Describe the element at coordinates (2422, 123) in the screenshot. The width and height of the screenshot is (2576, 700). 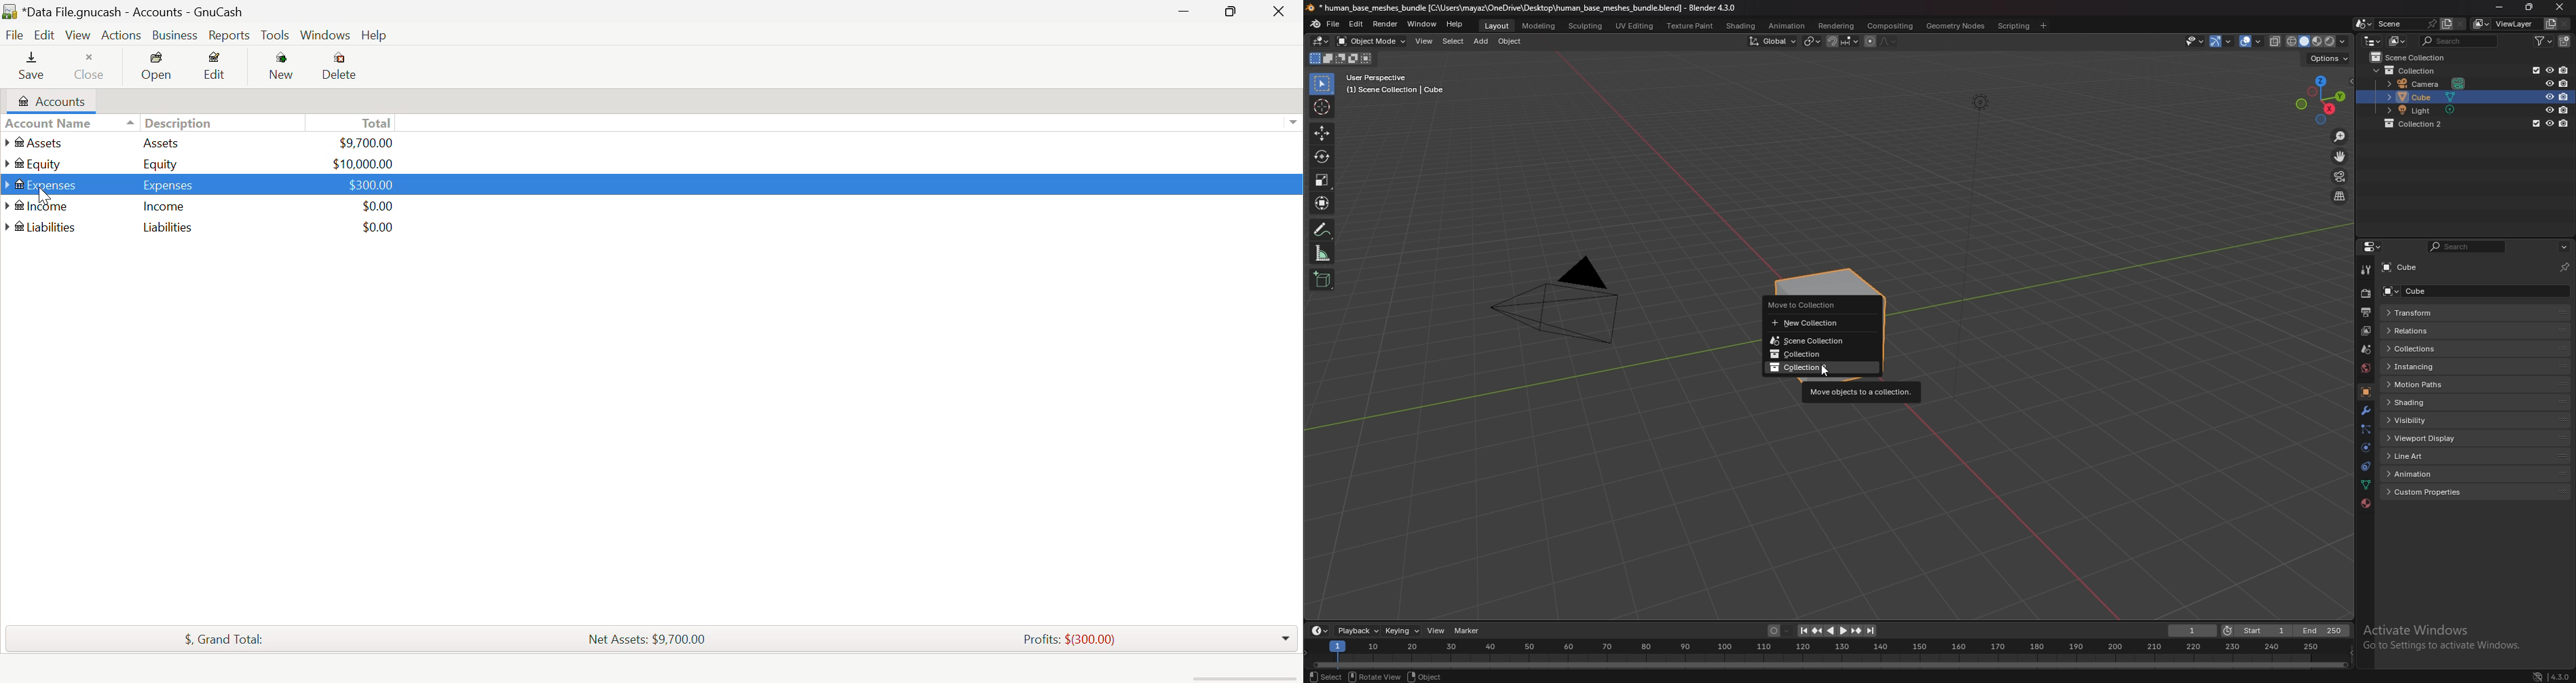
I see `collection` at that location.